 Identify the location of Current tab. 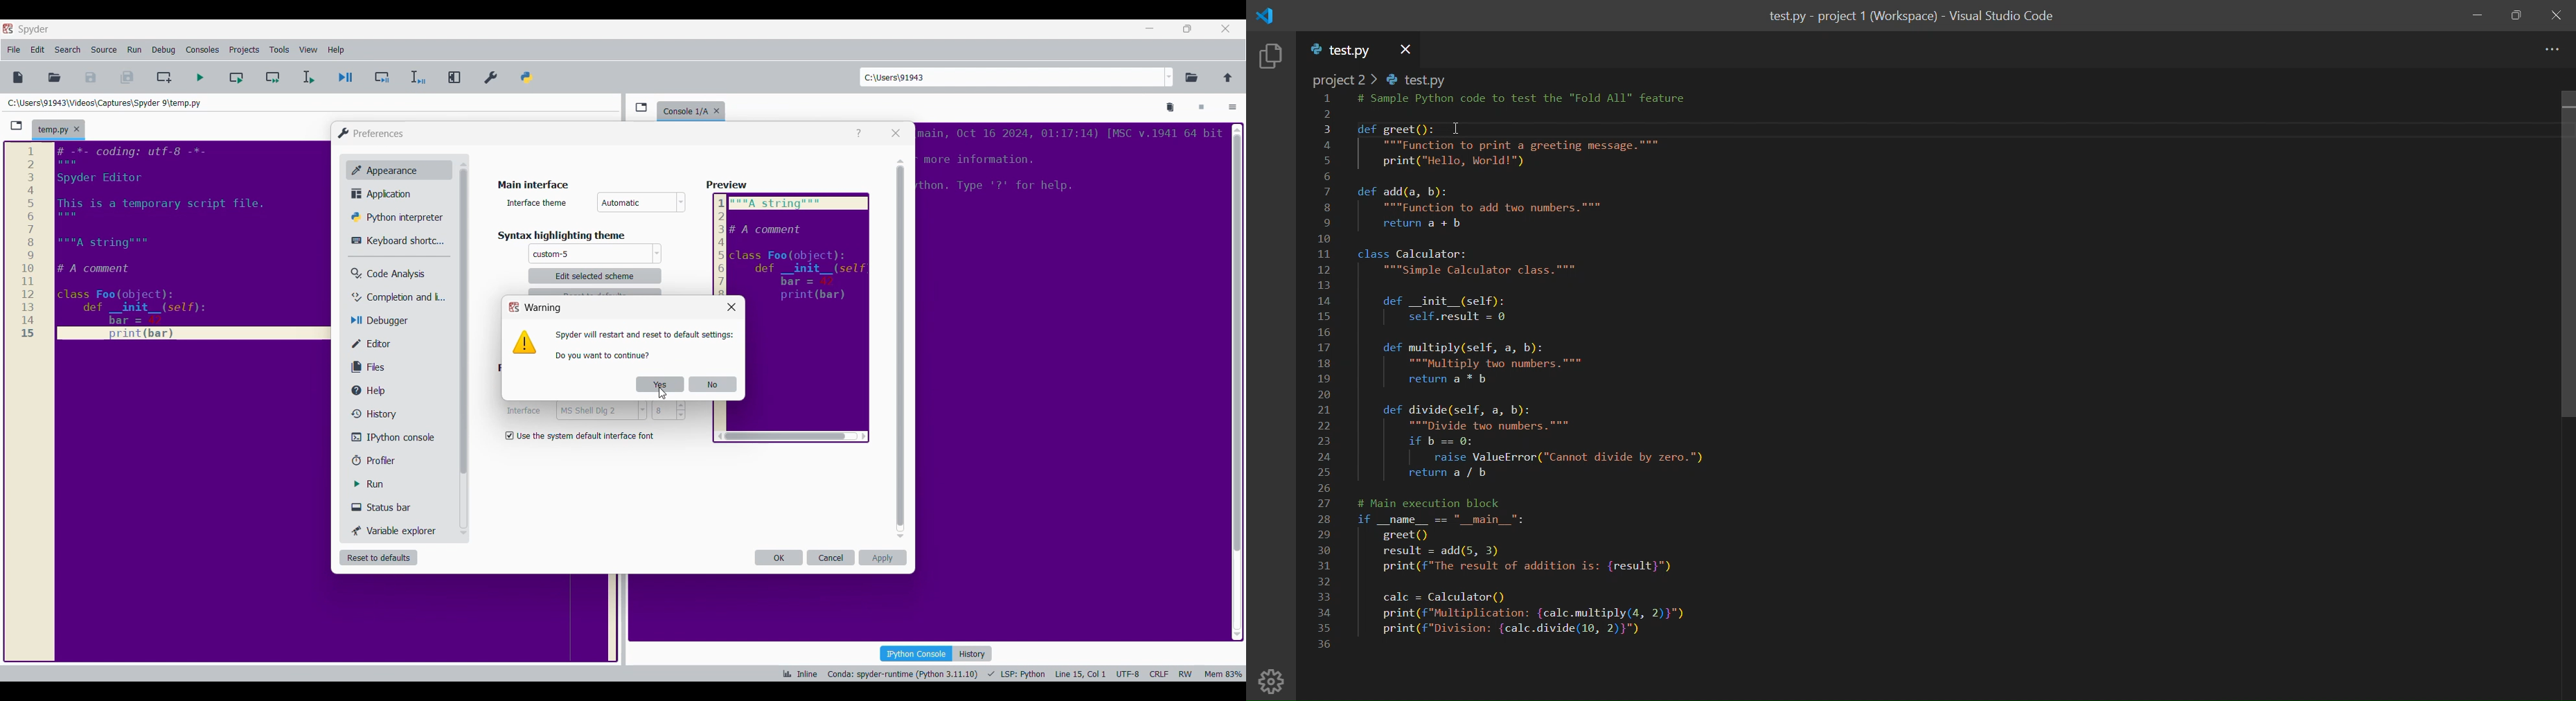
(684, 112).